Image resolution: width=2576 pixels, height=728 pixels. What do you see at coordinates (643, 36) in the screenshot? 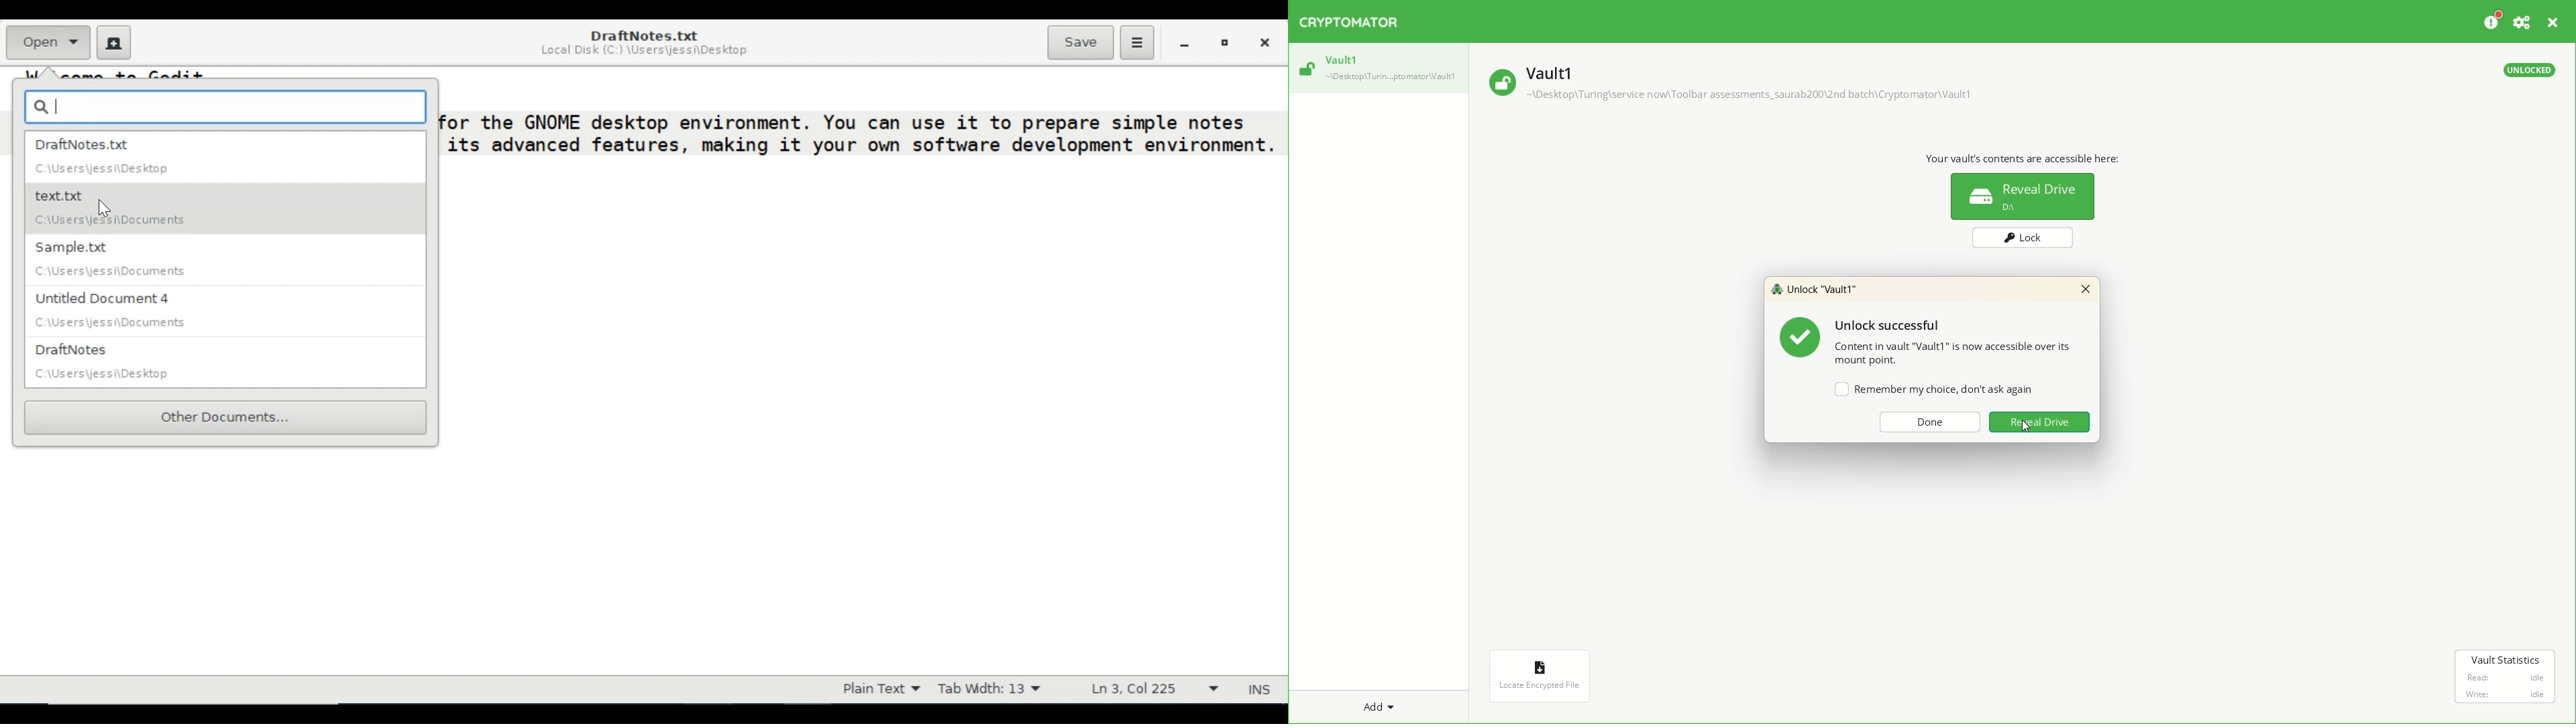
I see `Document Name` at bounding box center [643, 36].